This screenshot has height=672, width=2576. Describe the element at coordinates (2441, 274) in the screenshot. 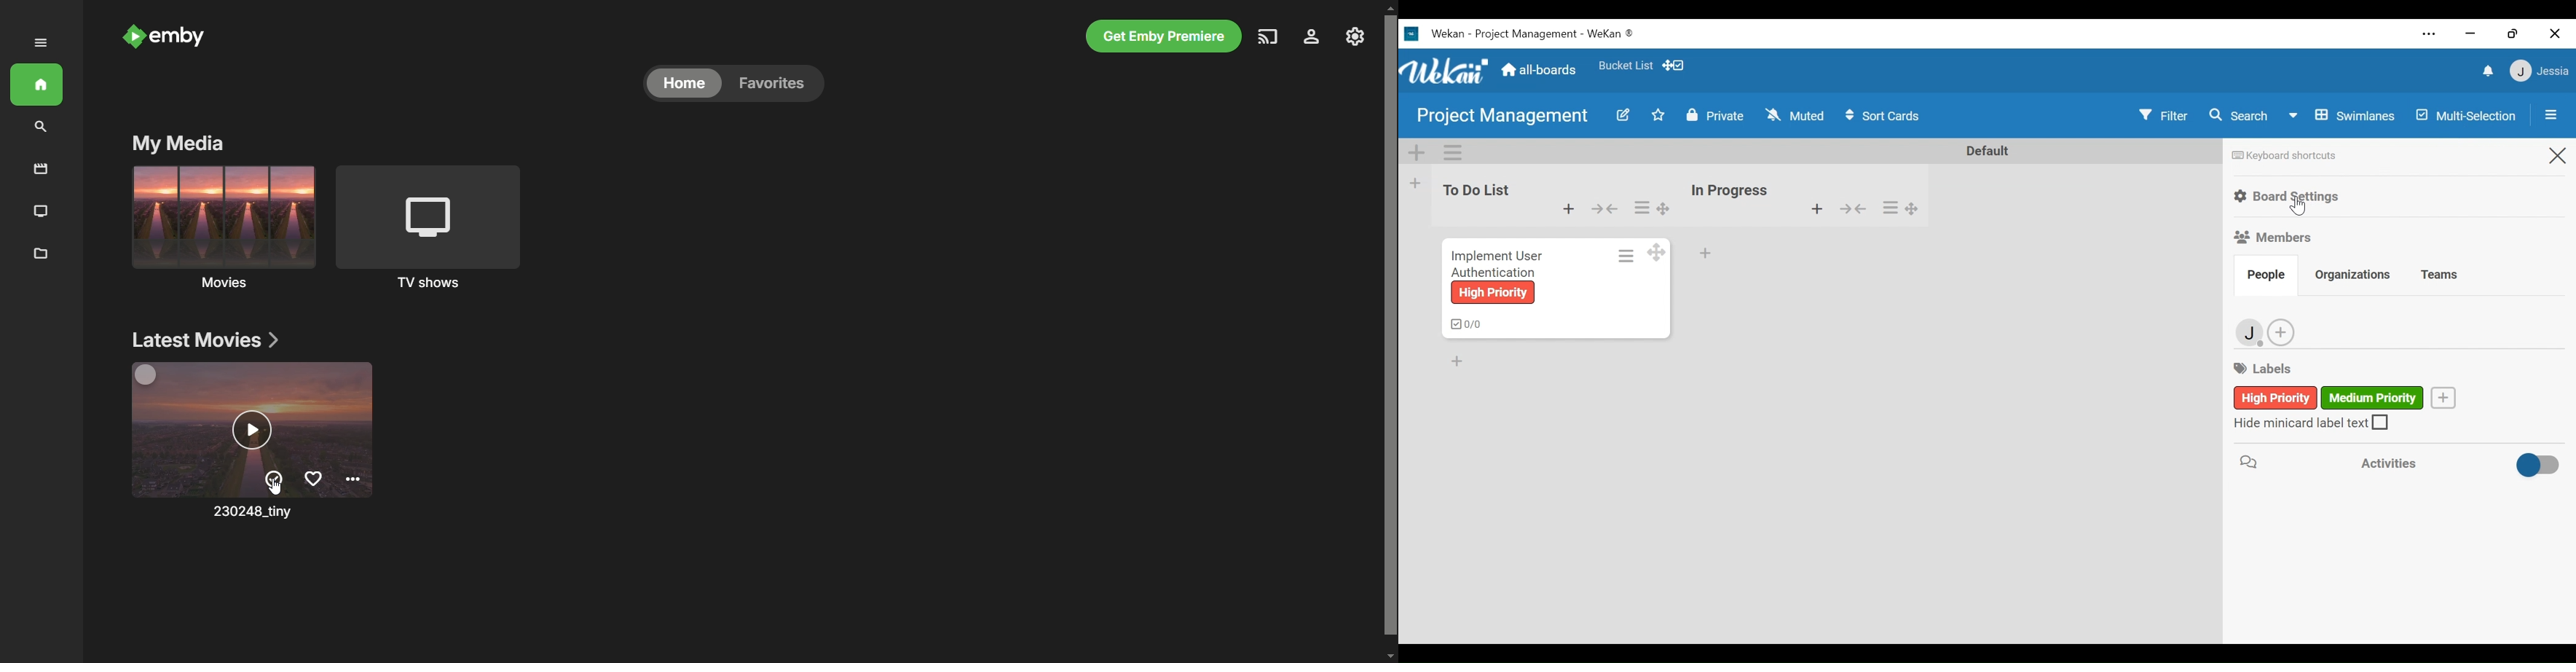

I see `Teams` at that location.